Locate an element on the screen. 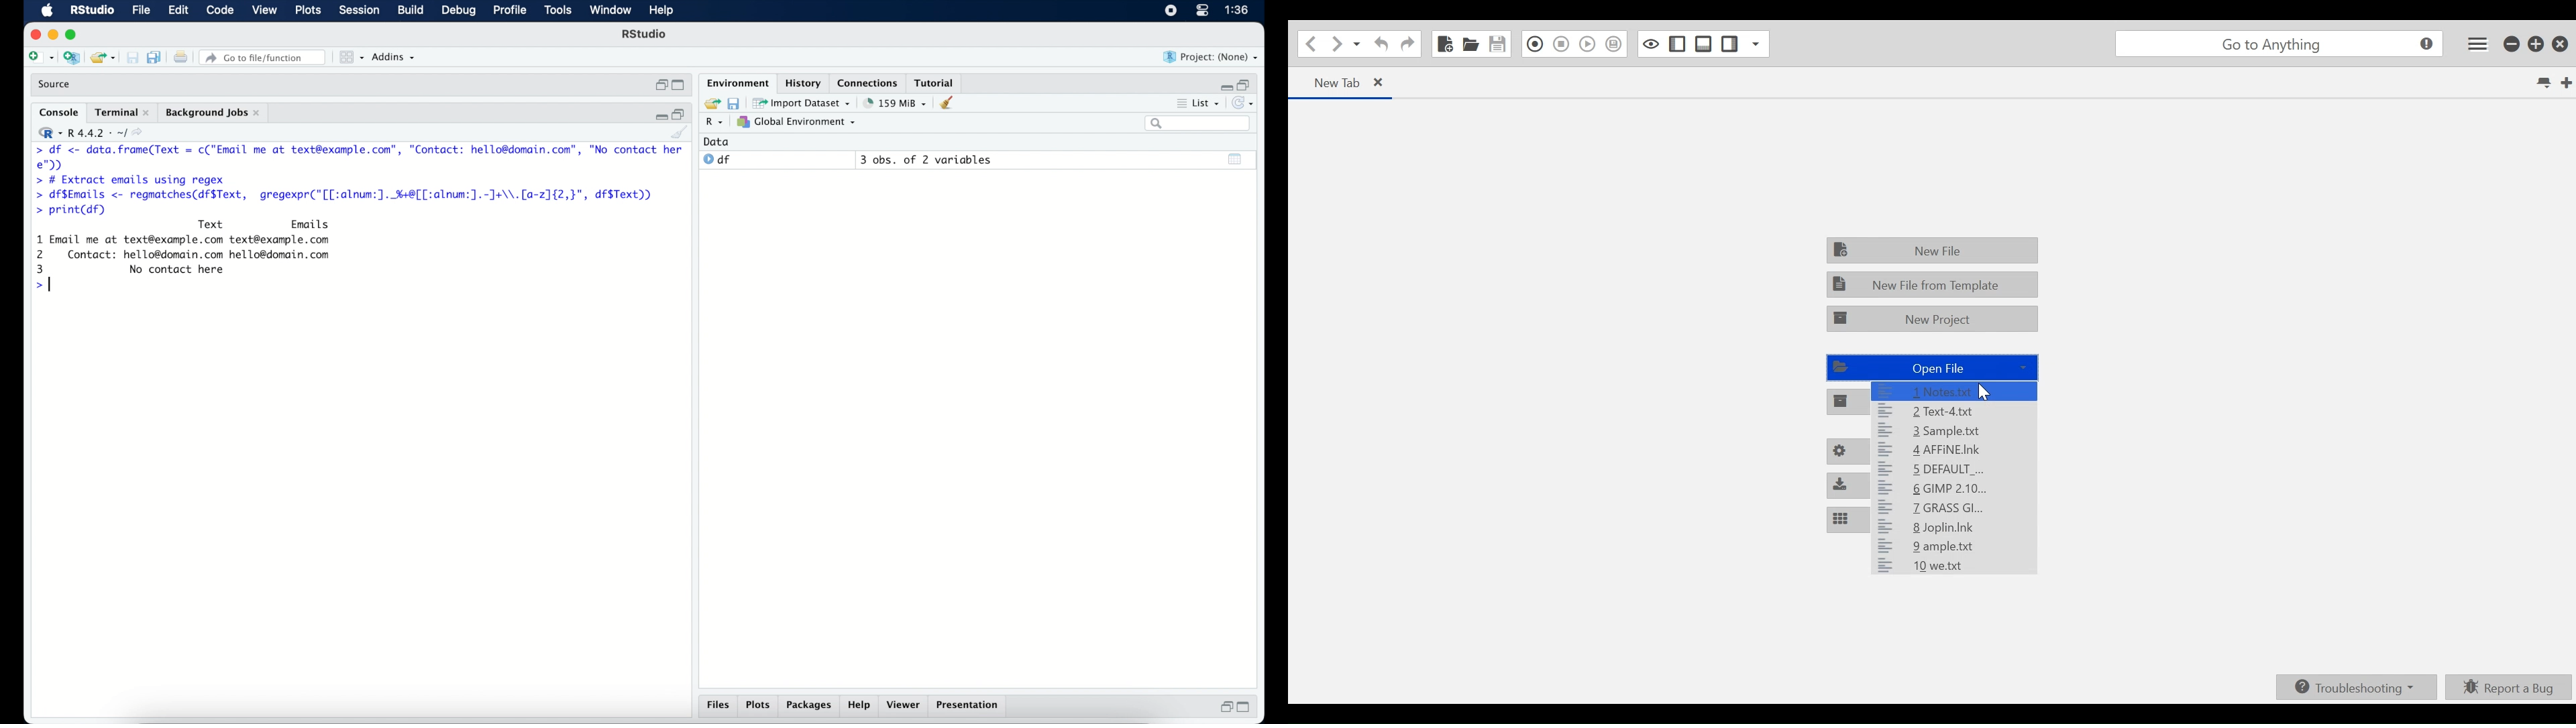  maximize is located at coordinates (1245, 708).